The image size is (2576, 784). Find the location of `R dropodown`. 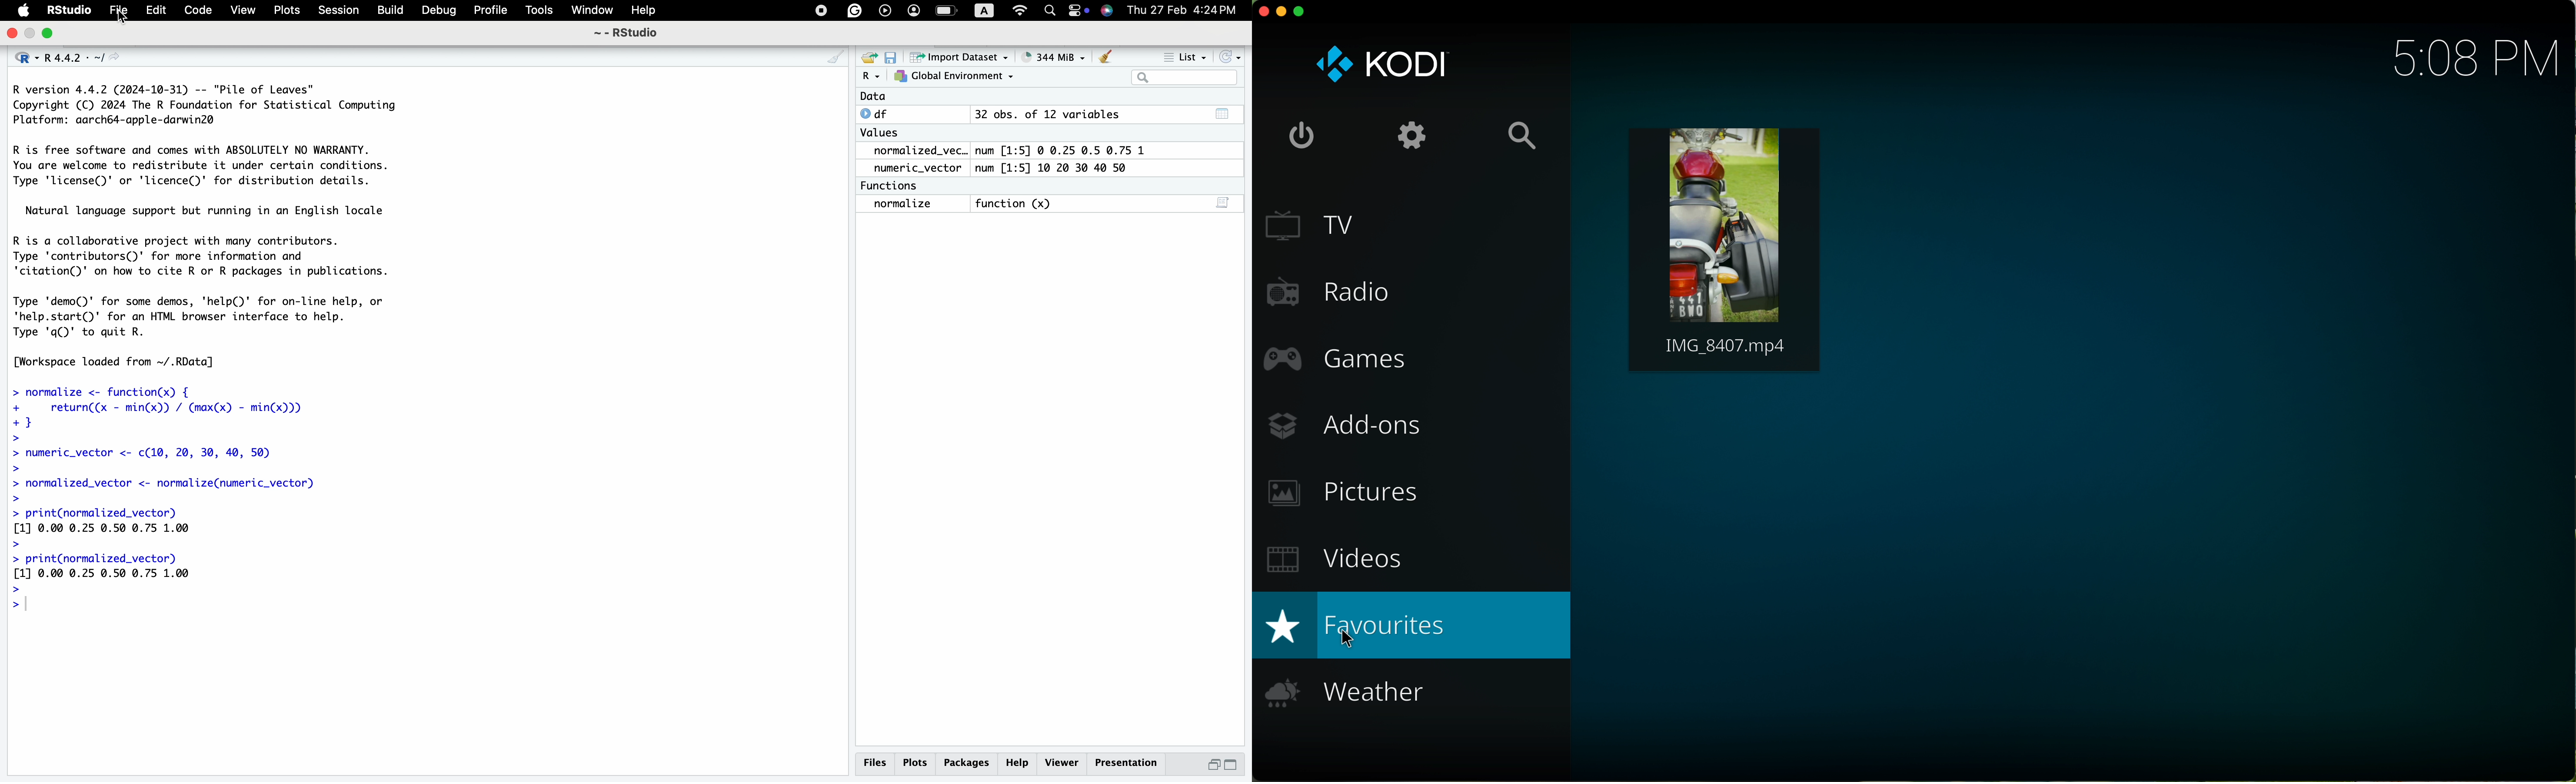

R dropodown is located at coordinates (25, 57).